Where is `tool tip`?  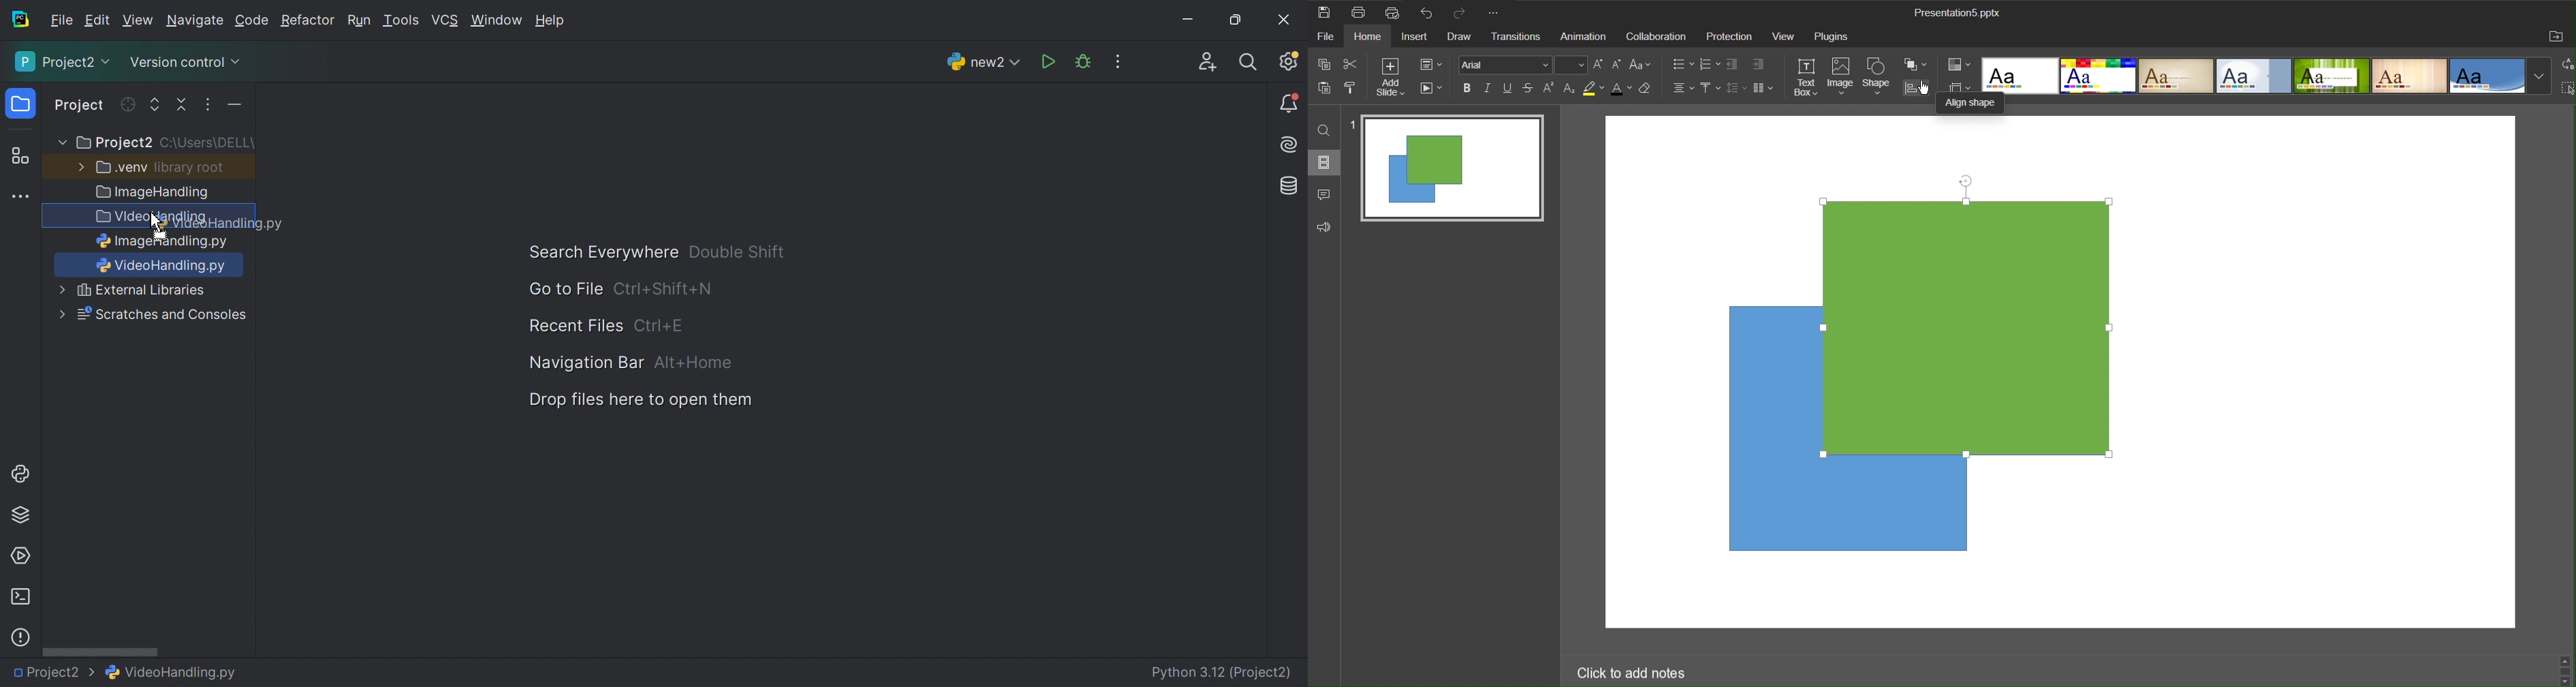
tool tip is located at coordinates (1979, 102).